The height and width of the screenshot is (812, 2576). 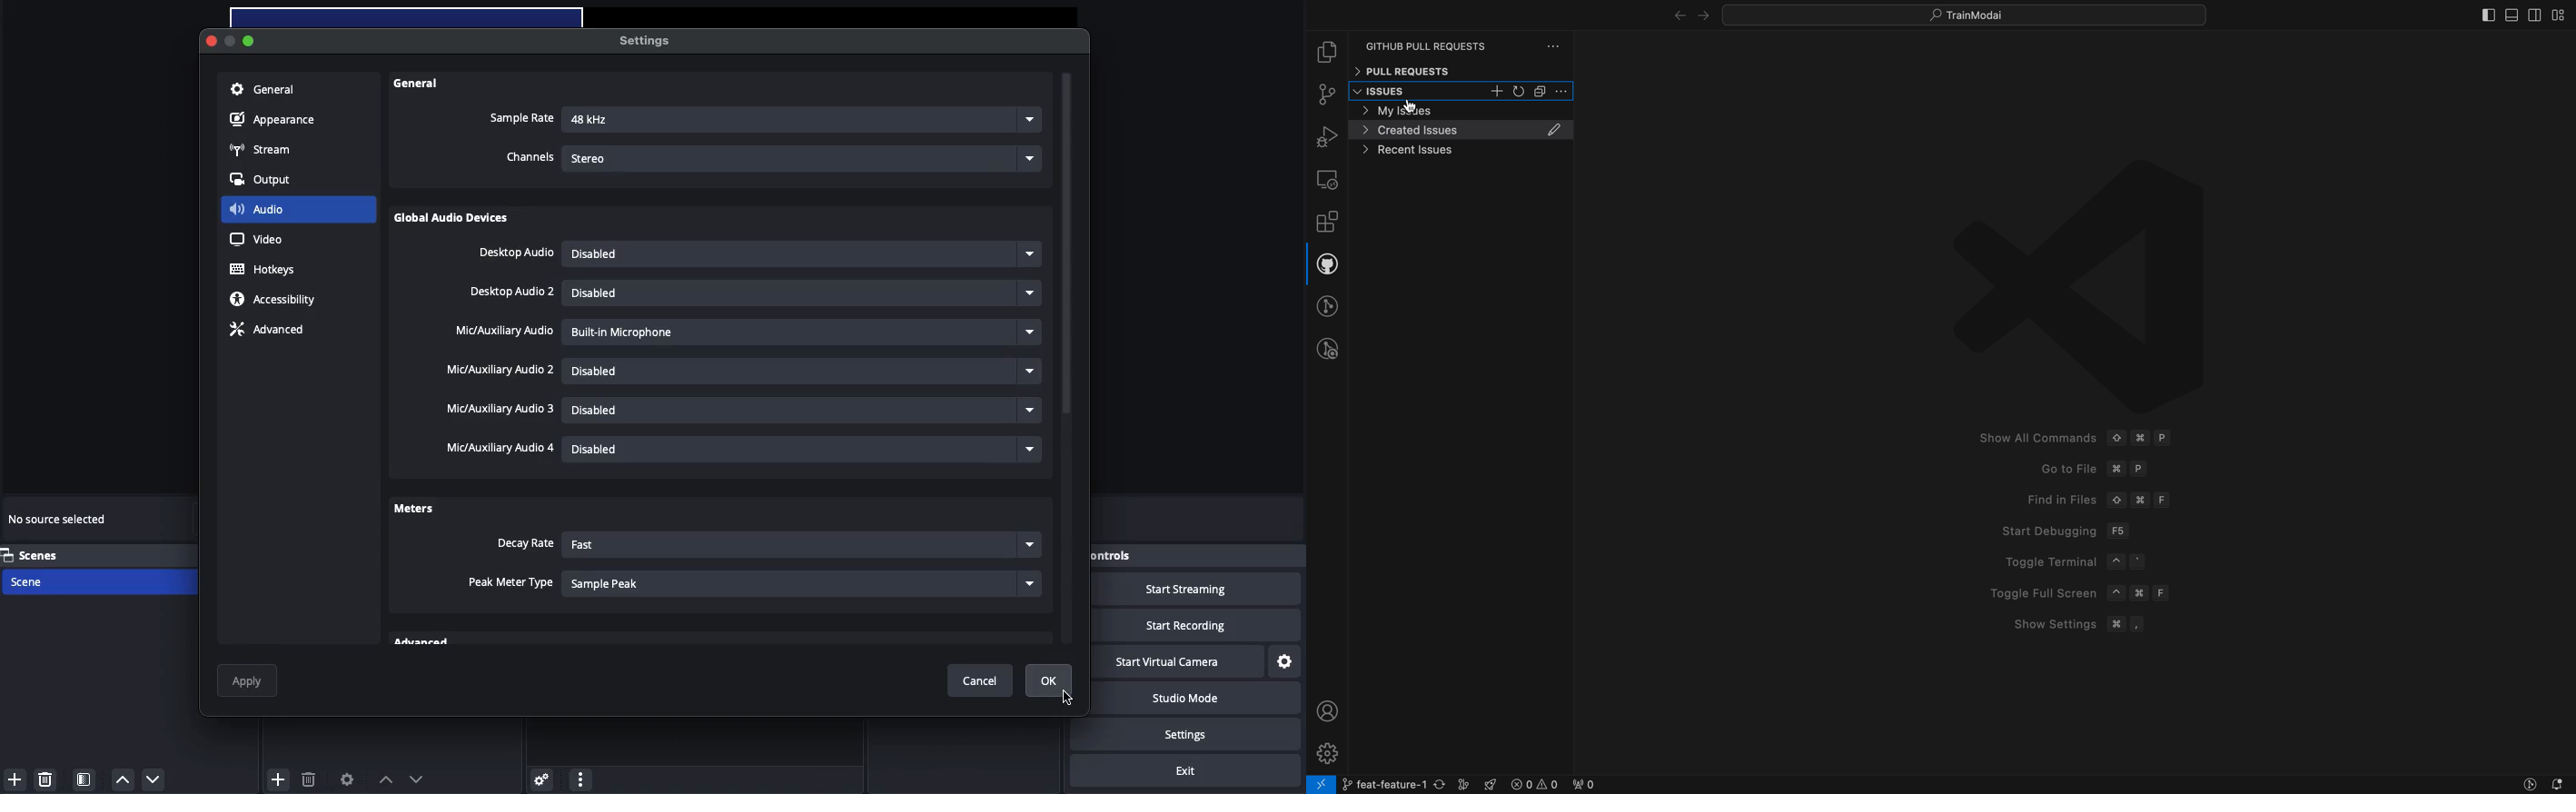 I want to click on Settings, so click(x=1201, y=734).